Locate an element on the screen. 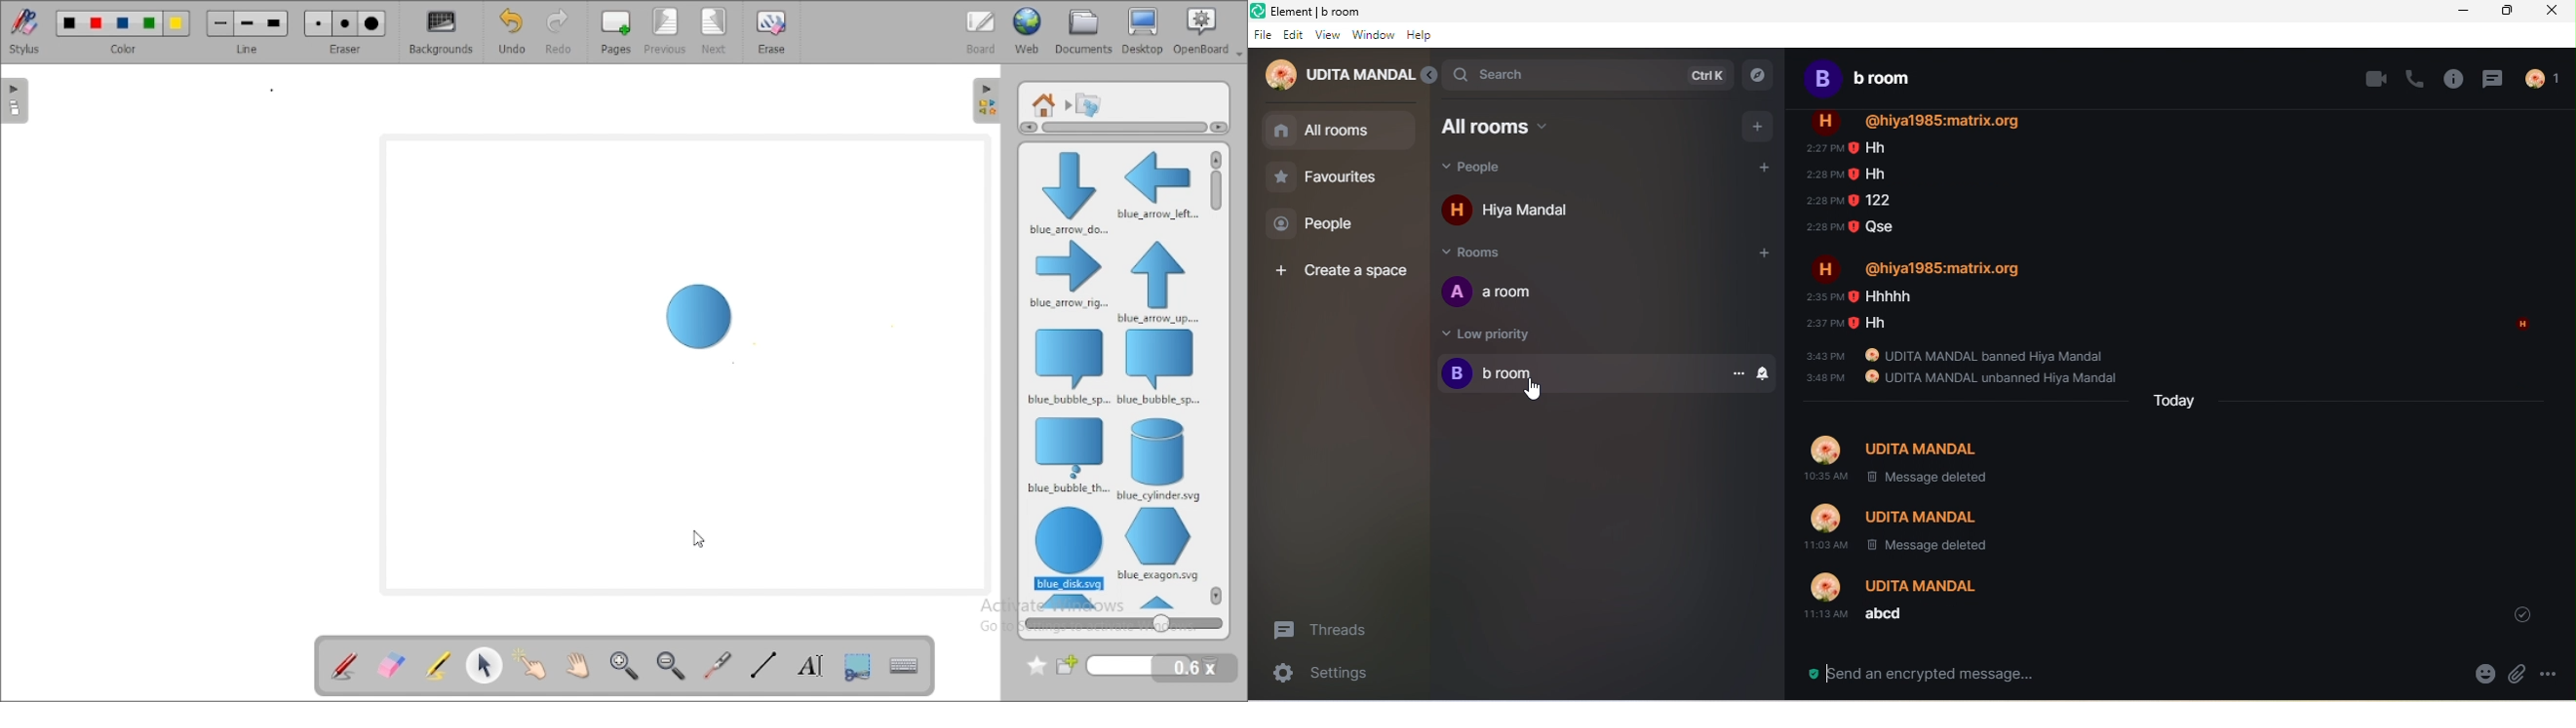  favourites is located at coordinates (1328, 181).